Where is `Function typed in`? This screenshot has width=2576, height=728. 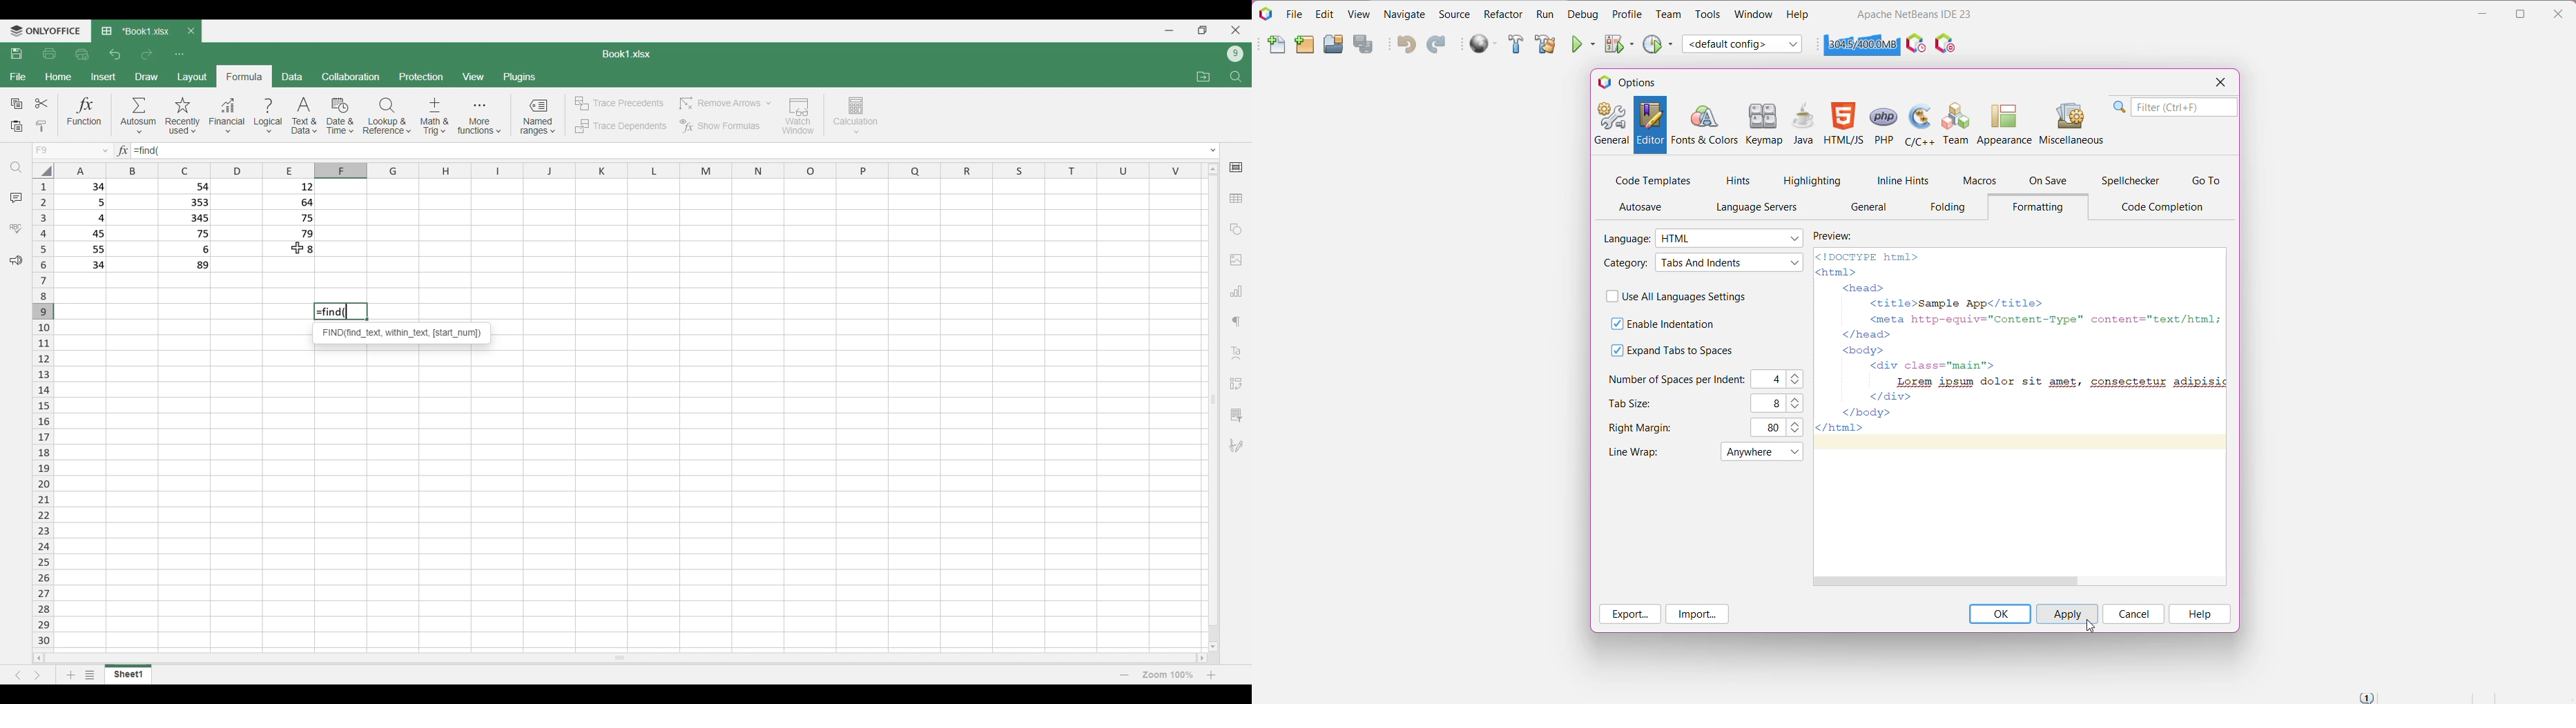 Function typed in is located at coordinates (147, 151).